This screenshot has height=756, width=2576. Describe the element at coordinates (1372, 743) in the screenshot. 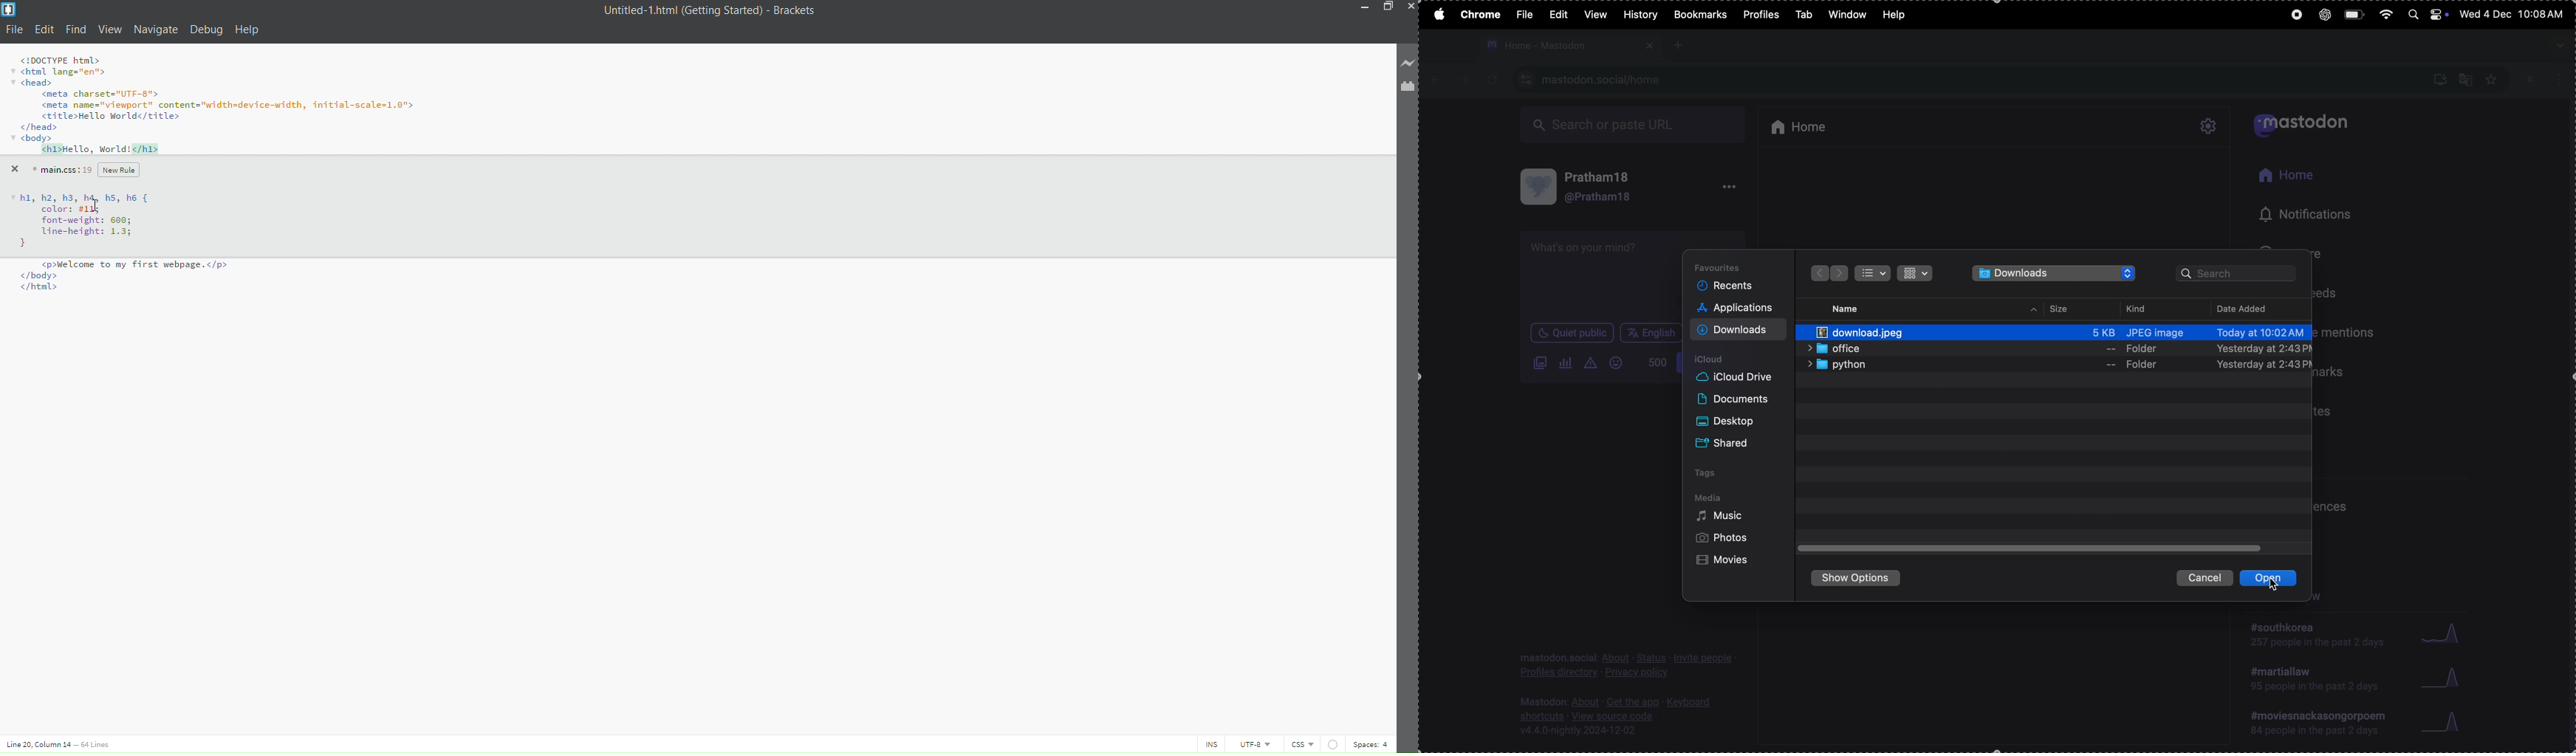

I see `spaces` at that location.